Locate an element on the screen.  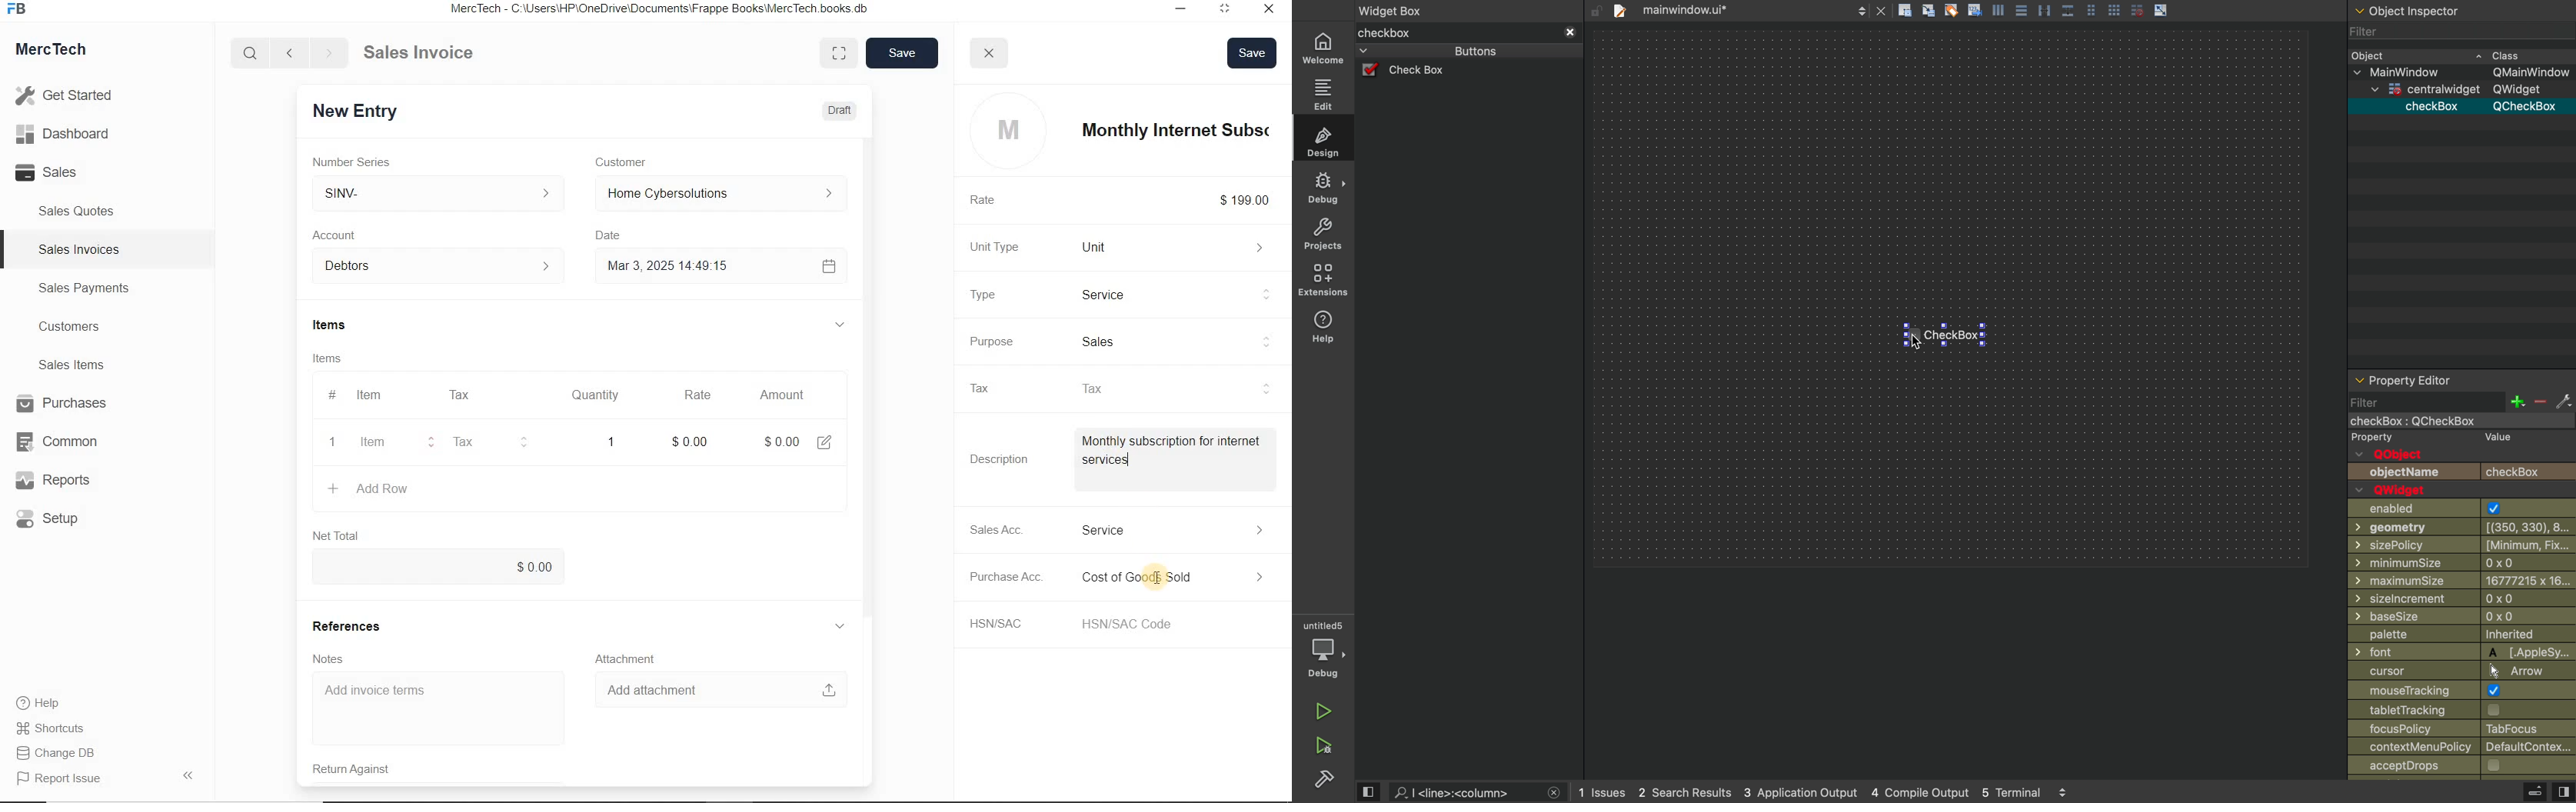
Tax is located at coordinates (978, 388).